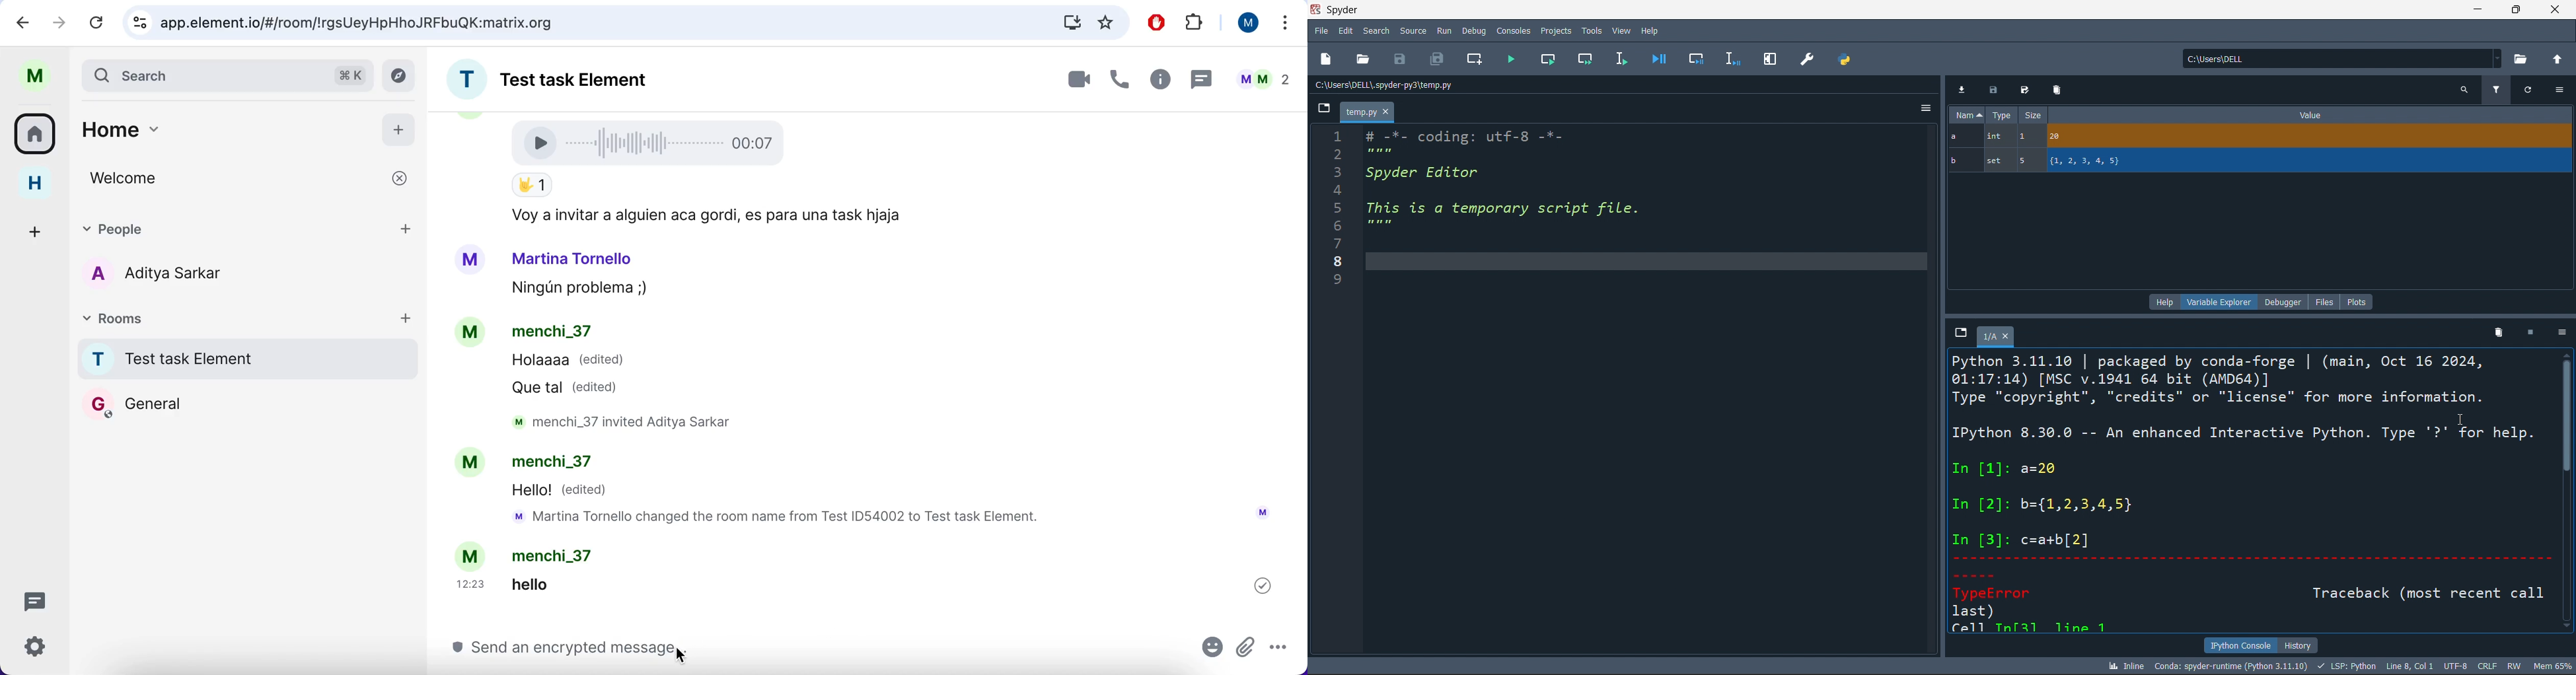 The height and width of the screenshot is (700, 2576). Describe the element at coordinates (1621, 28) in the screenshot. I see `view` at that location.